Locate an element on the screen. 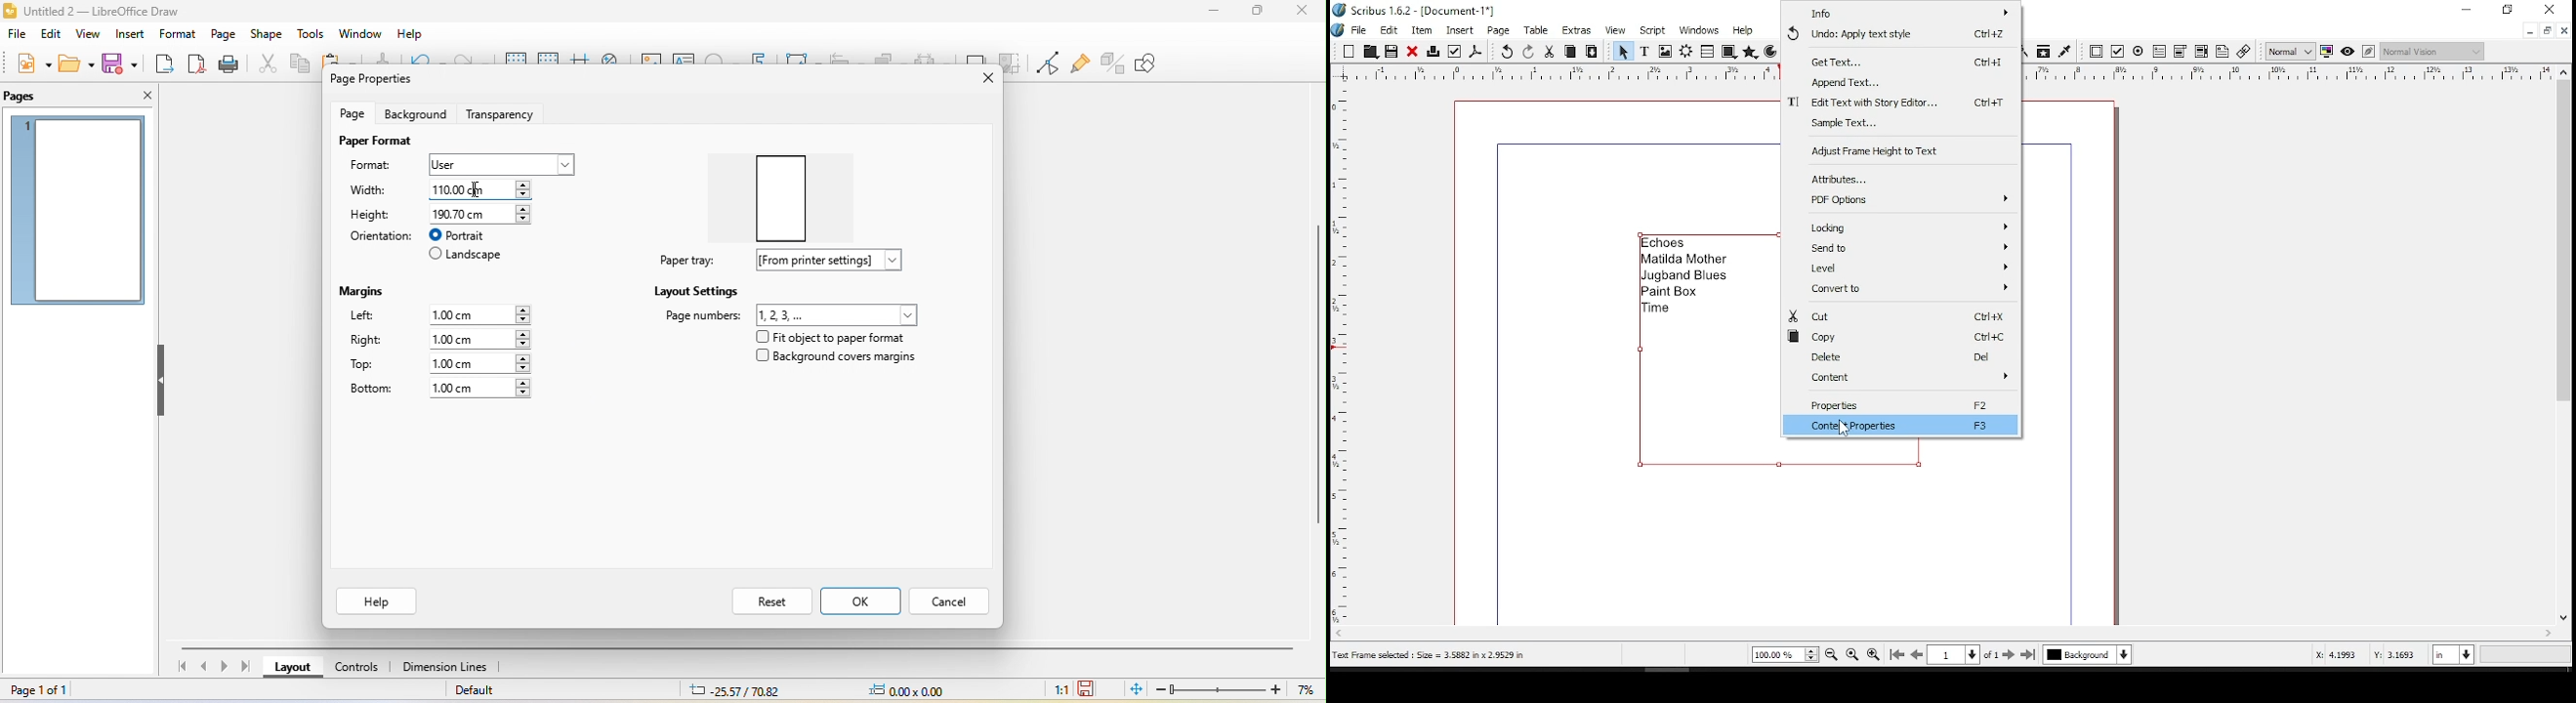 This screenshot has height=728, width=2576. page 1 of 1 is located at coordinates (49, 690).